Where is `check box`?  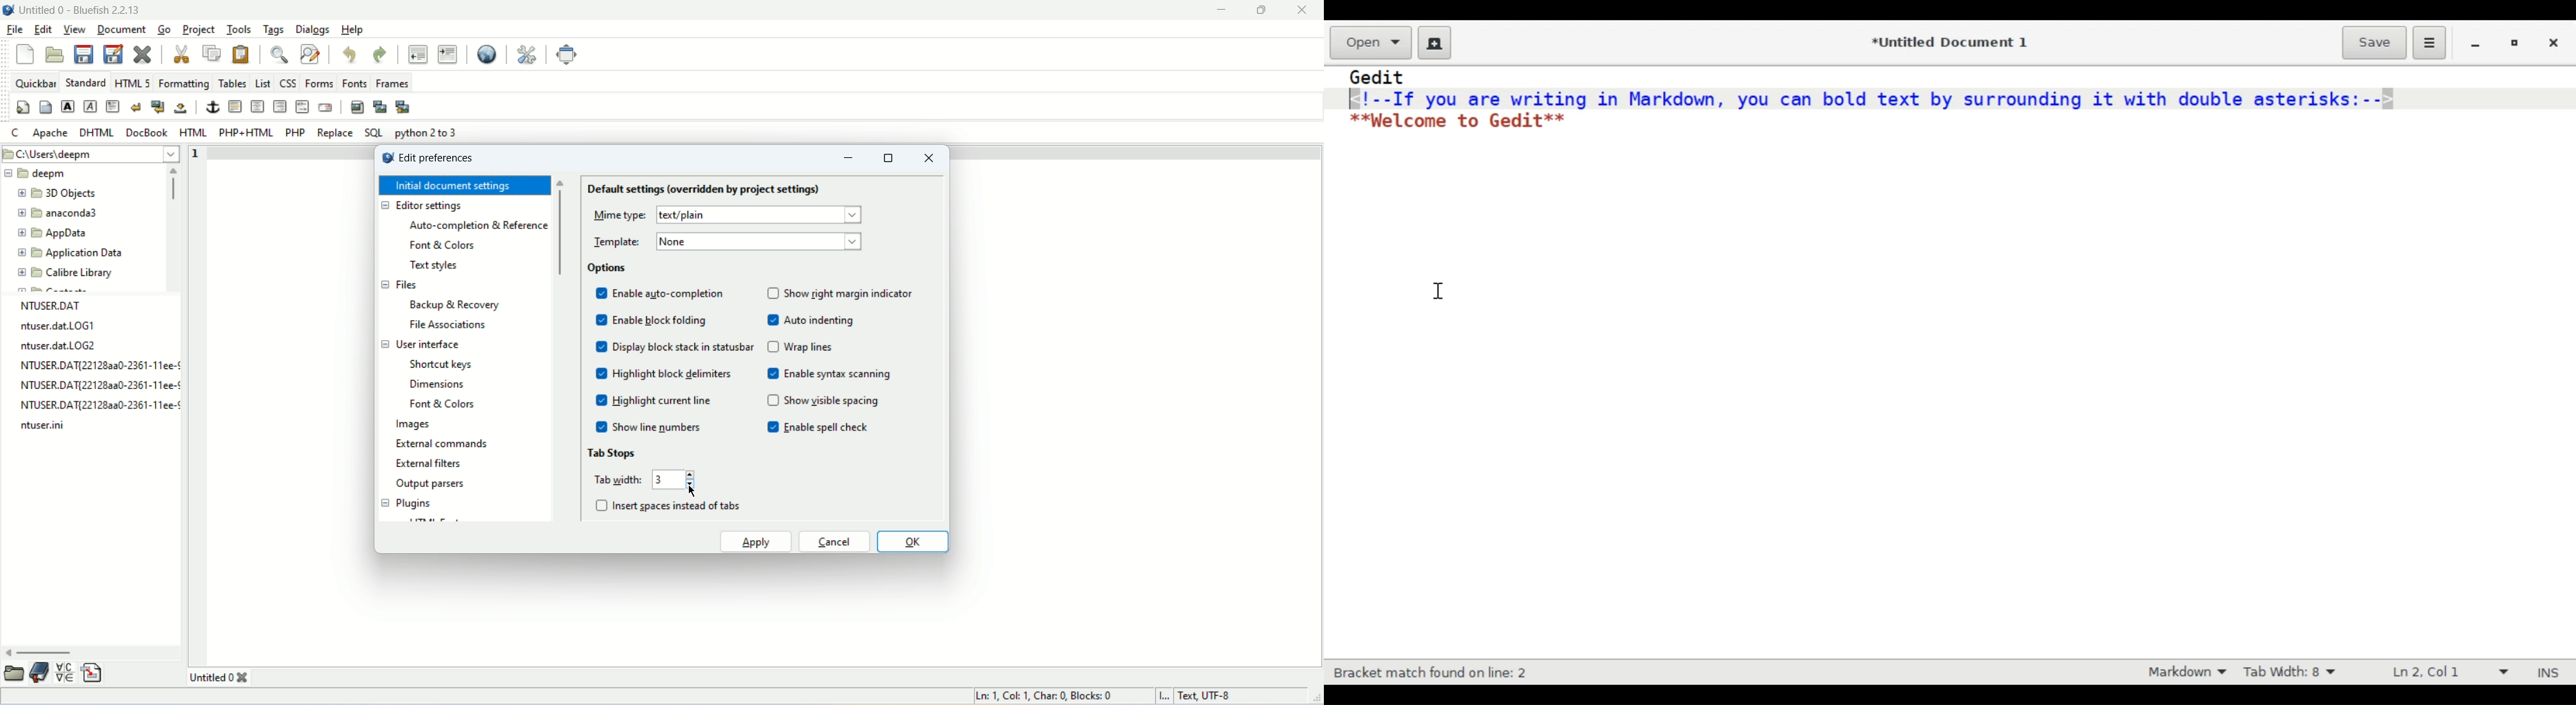 check box is located at coordinates (598, 359).